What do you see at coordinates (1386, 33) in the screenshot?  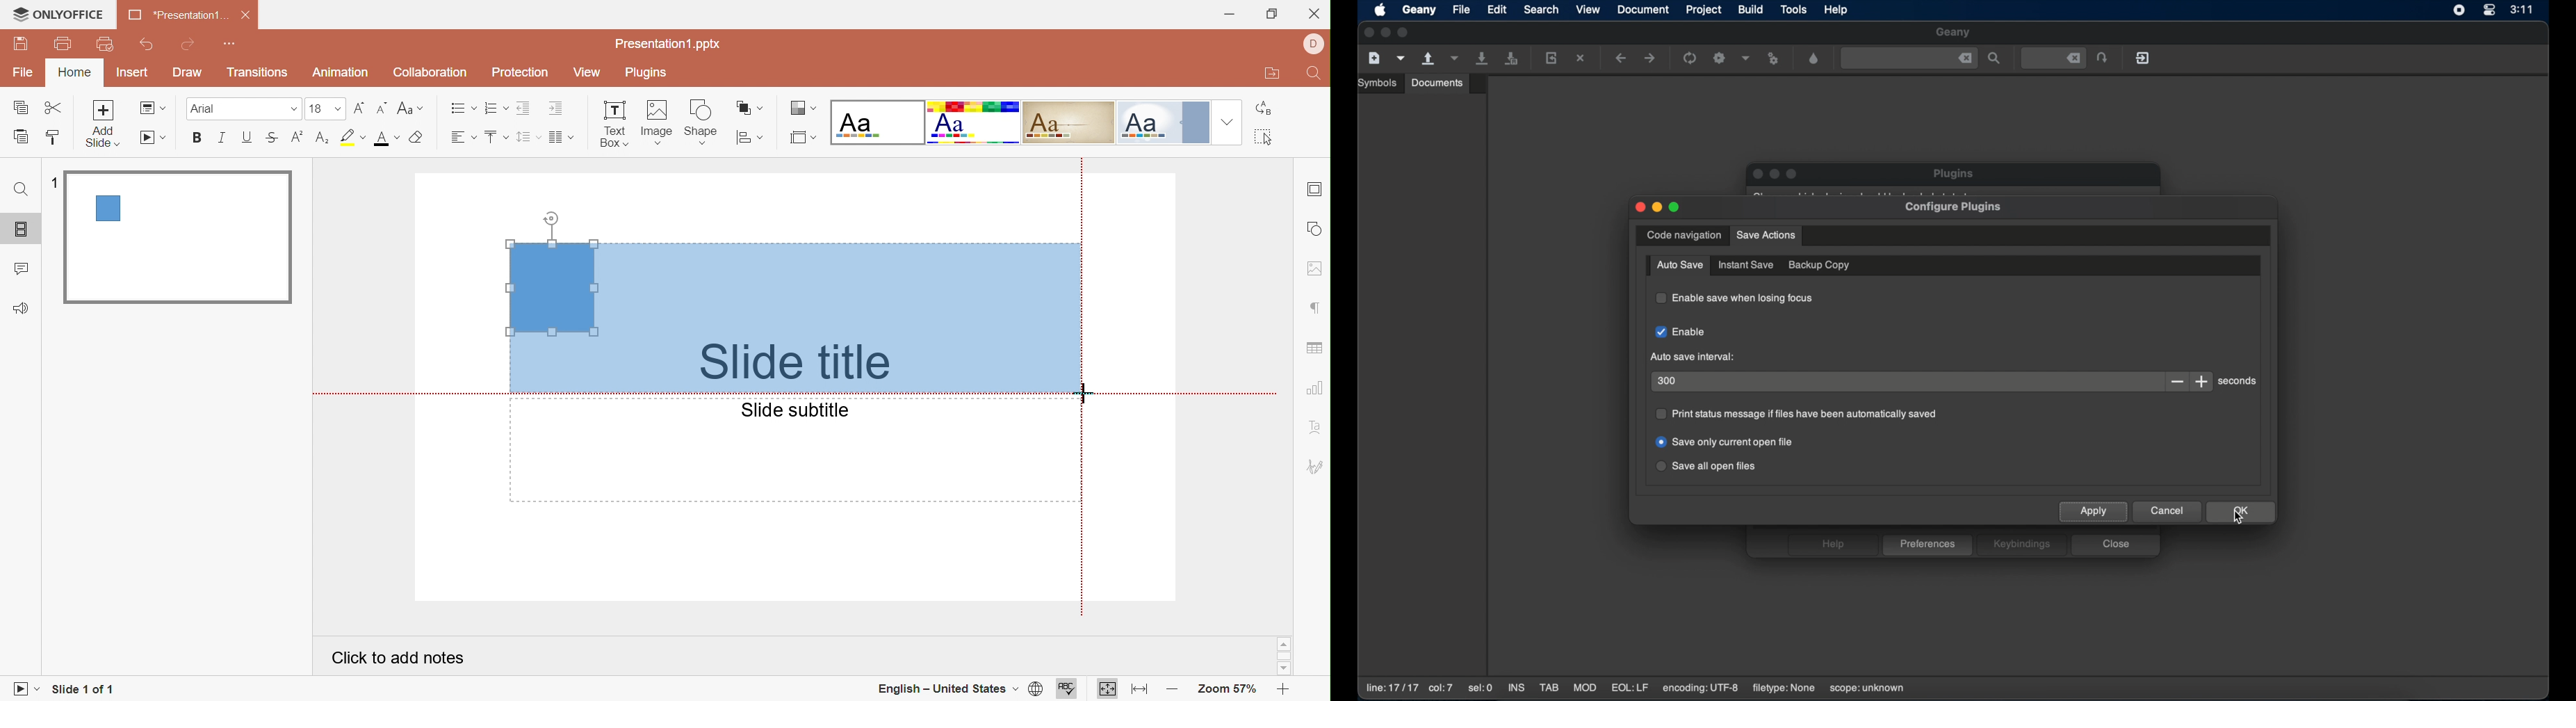 I see `minimize` at bounding box center [1386, 33].